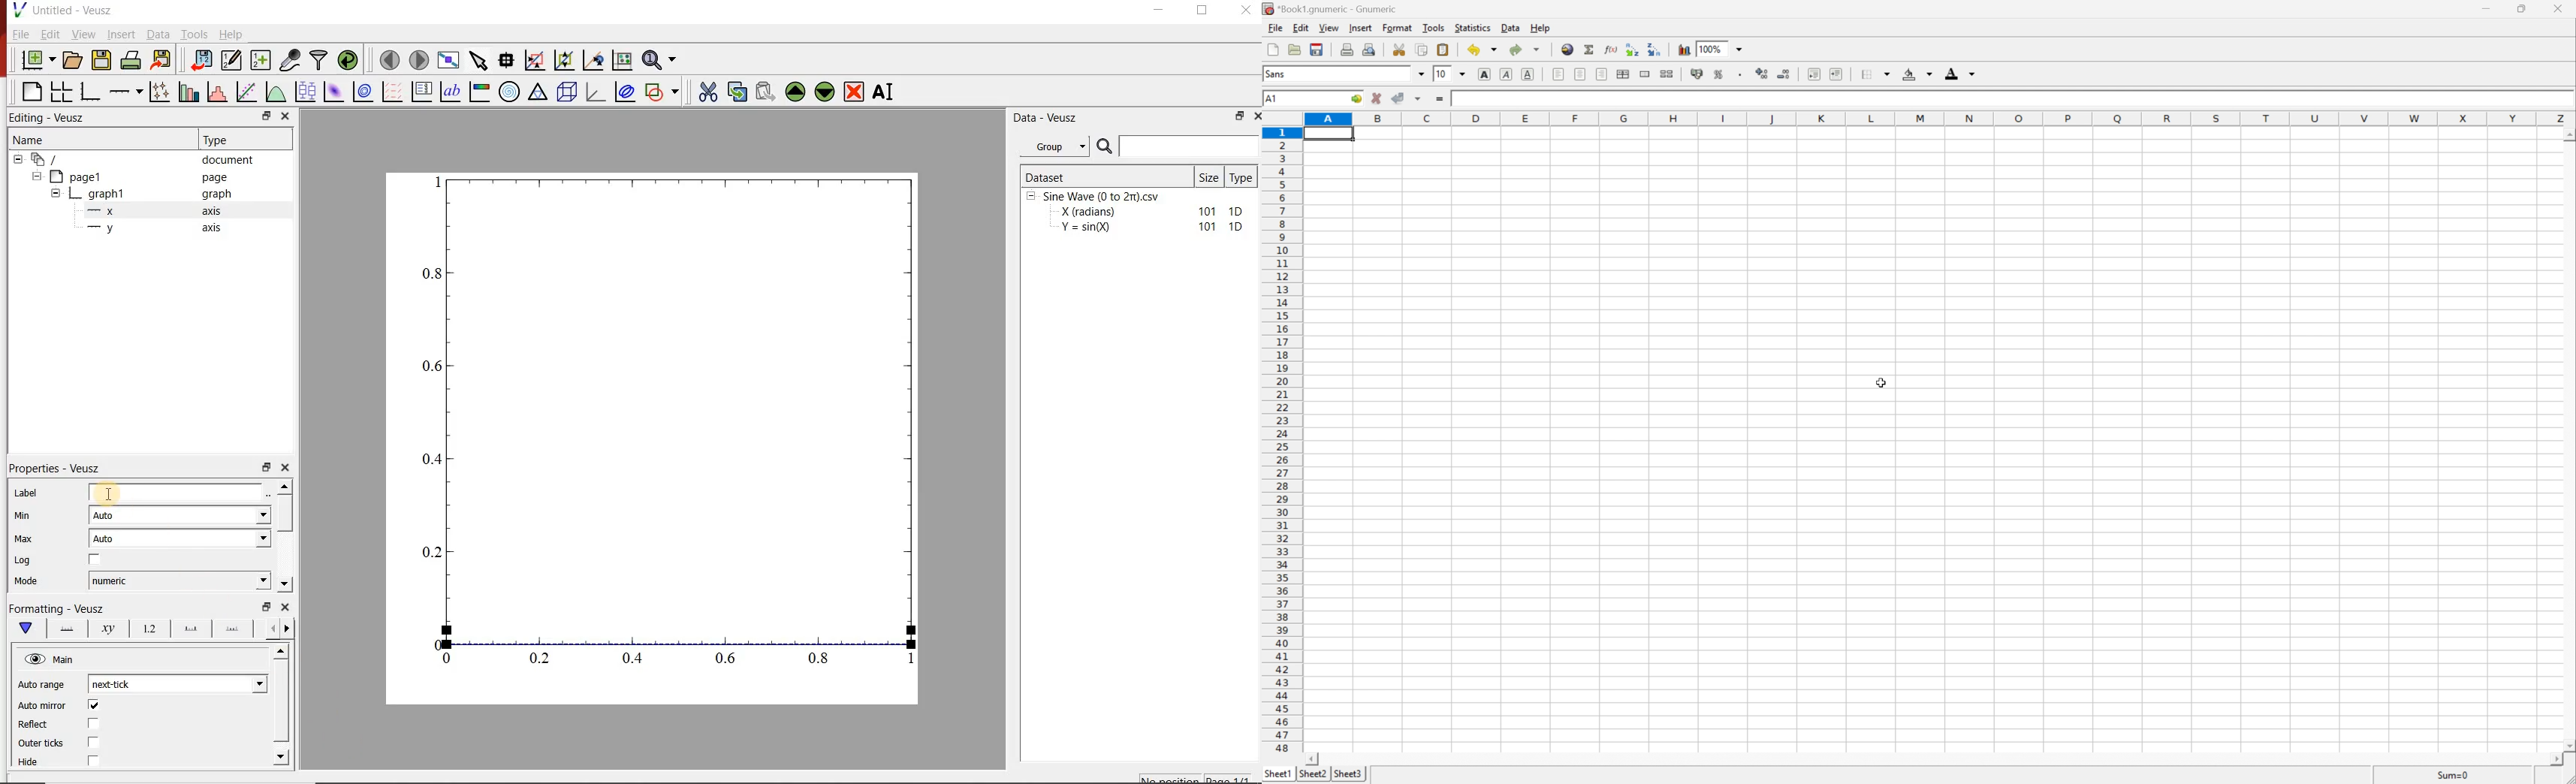 Image resolution: width=2576 pixels, height=784 pixels. I want to click on plot points, so click(161, 91).